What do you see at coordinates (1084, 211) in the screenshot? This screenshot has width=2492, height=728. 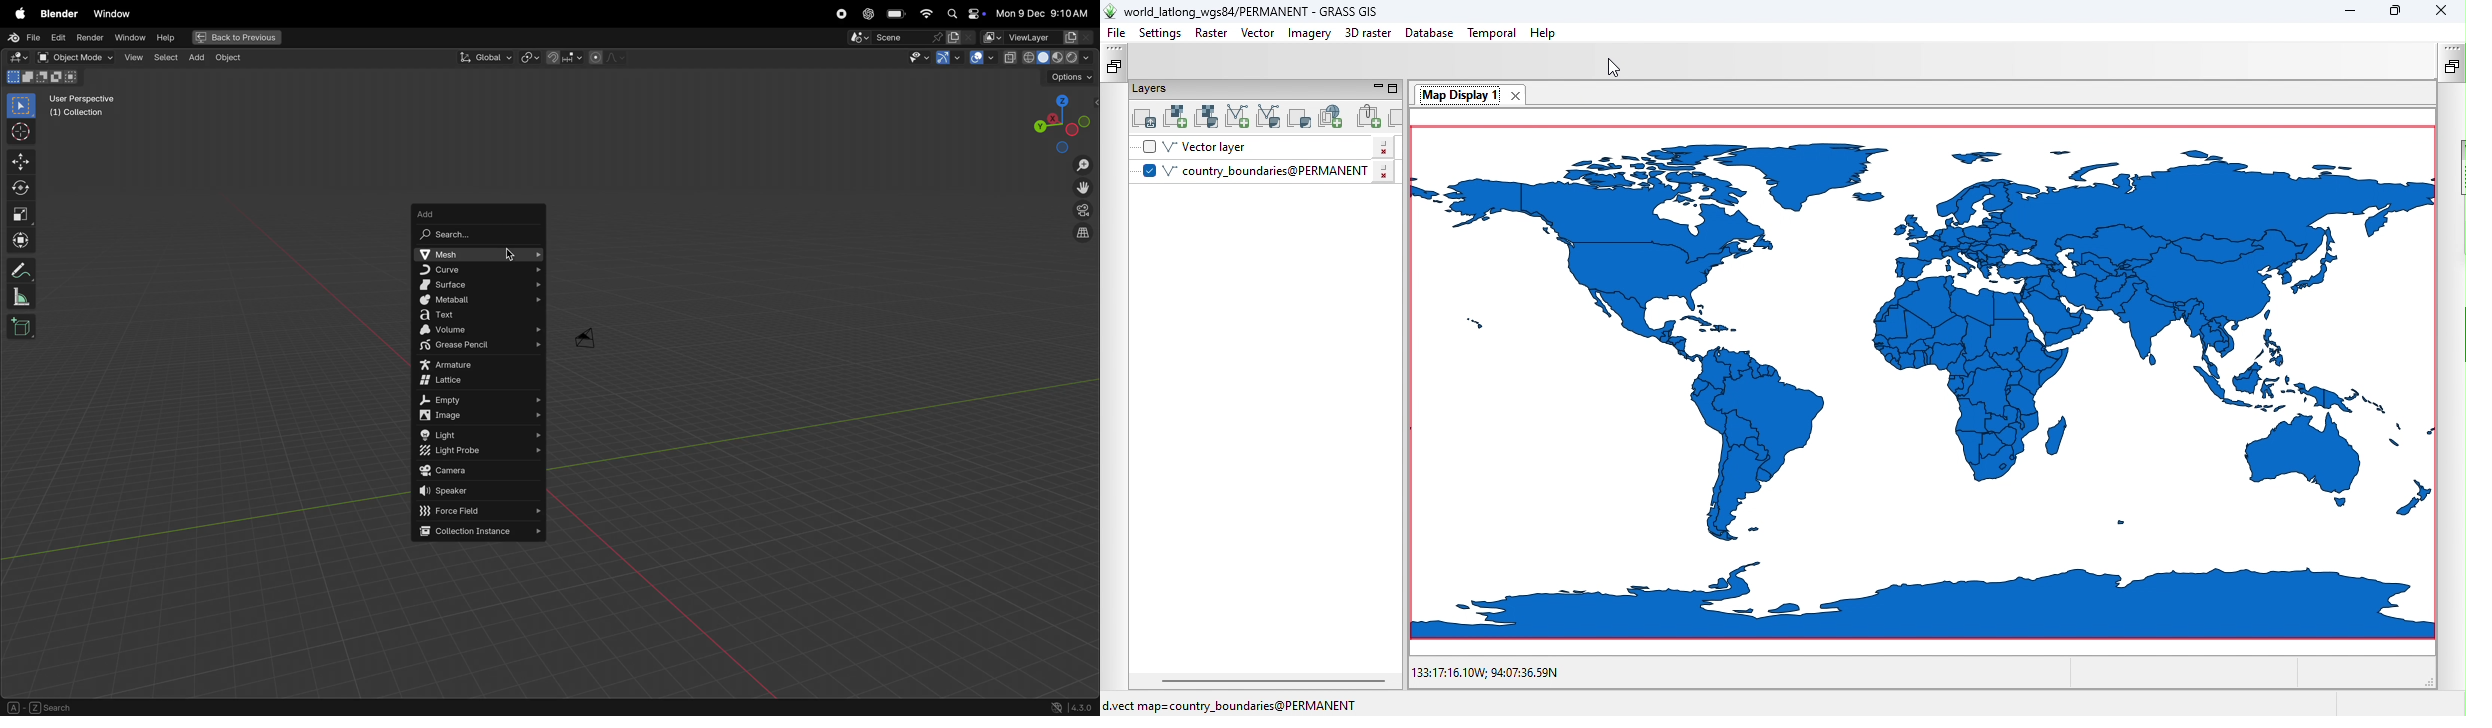 I see `view point camera` at bounding box center [1084, 211].